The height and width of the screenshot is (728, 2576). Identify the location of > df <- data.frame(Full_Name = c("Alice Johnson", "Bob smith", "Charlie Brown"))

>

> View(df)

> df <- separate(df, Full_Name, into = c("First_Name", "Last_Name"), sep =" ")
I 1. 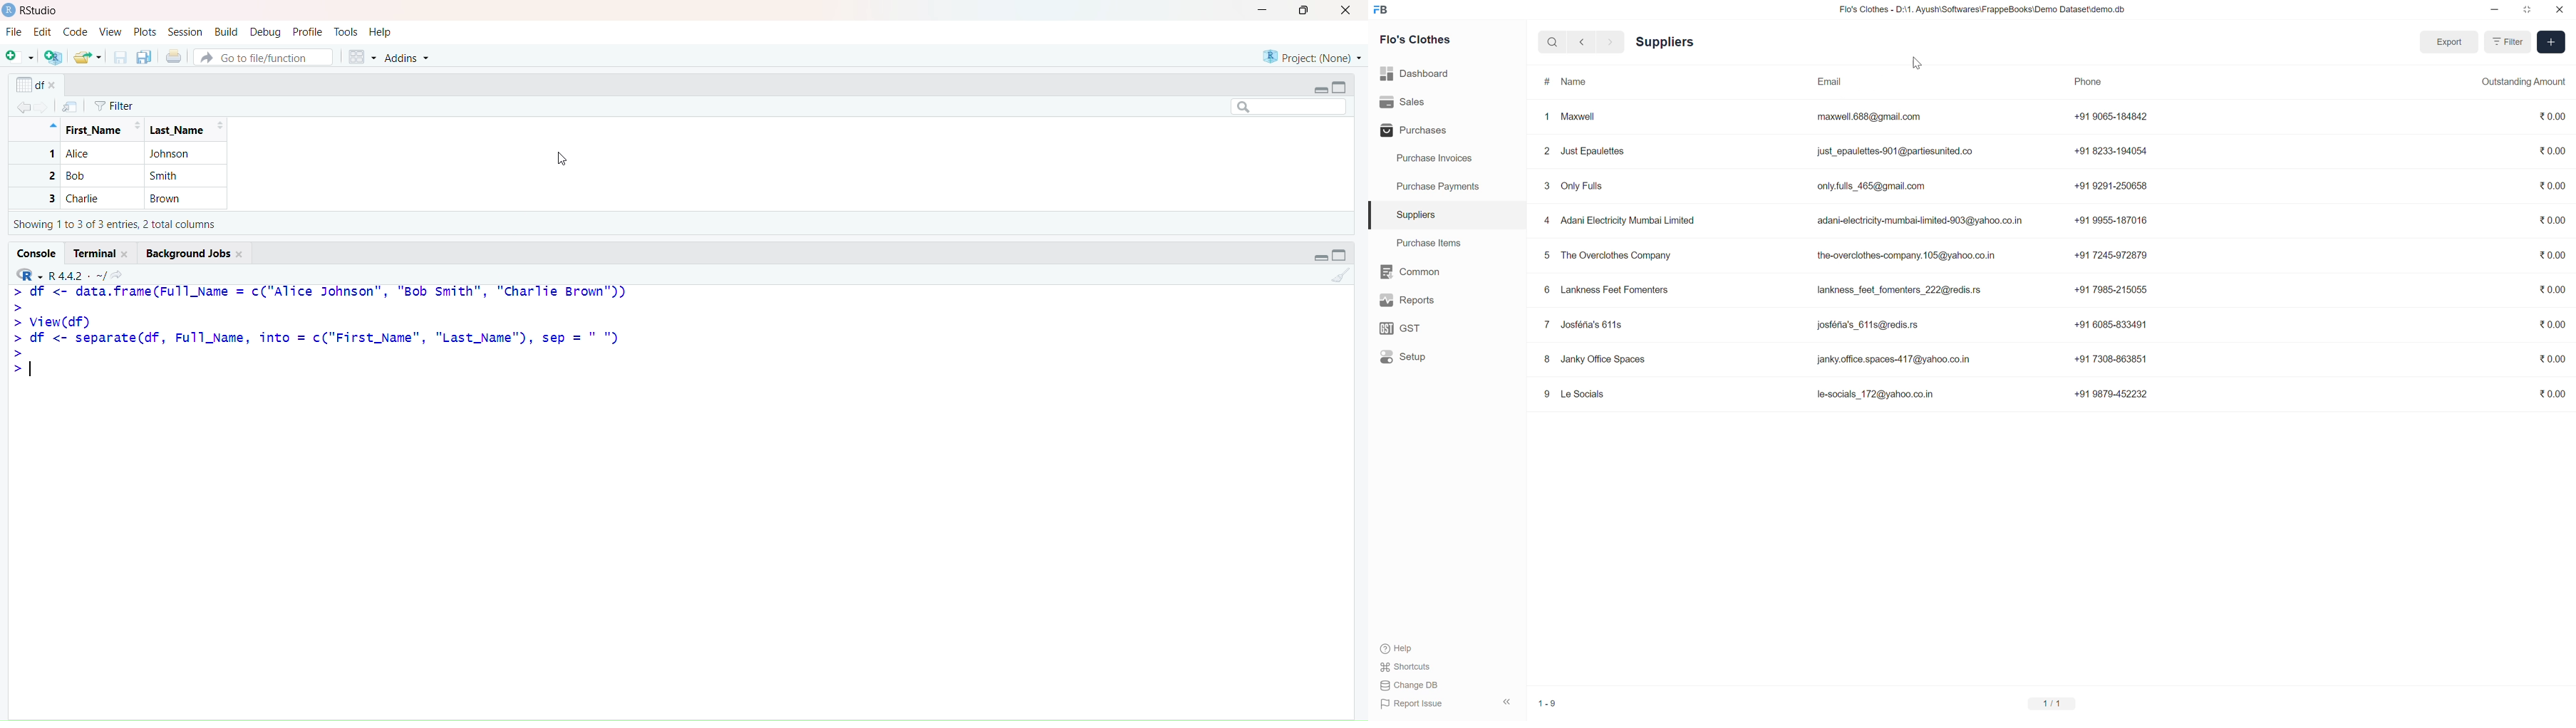
(324, 336).